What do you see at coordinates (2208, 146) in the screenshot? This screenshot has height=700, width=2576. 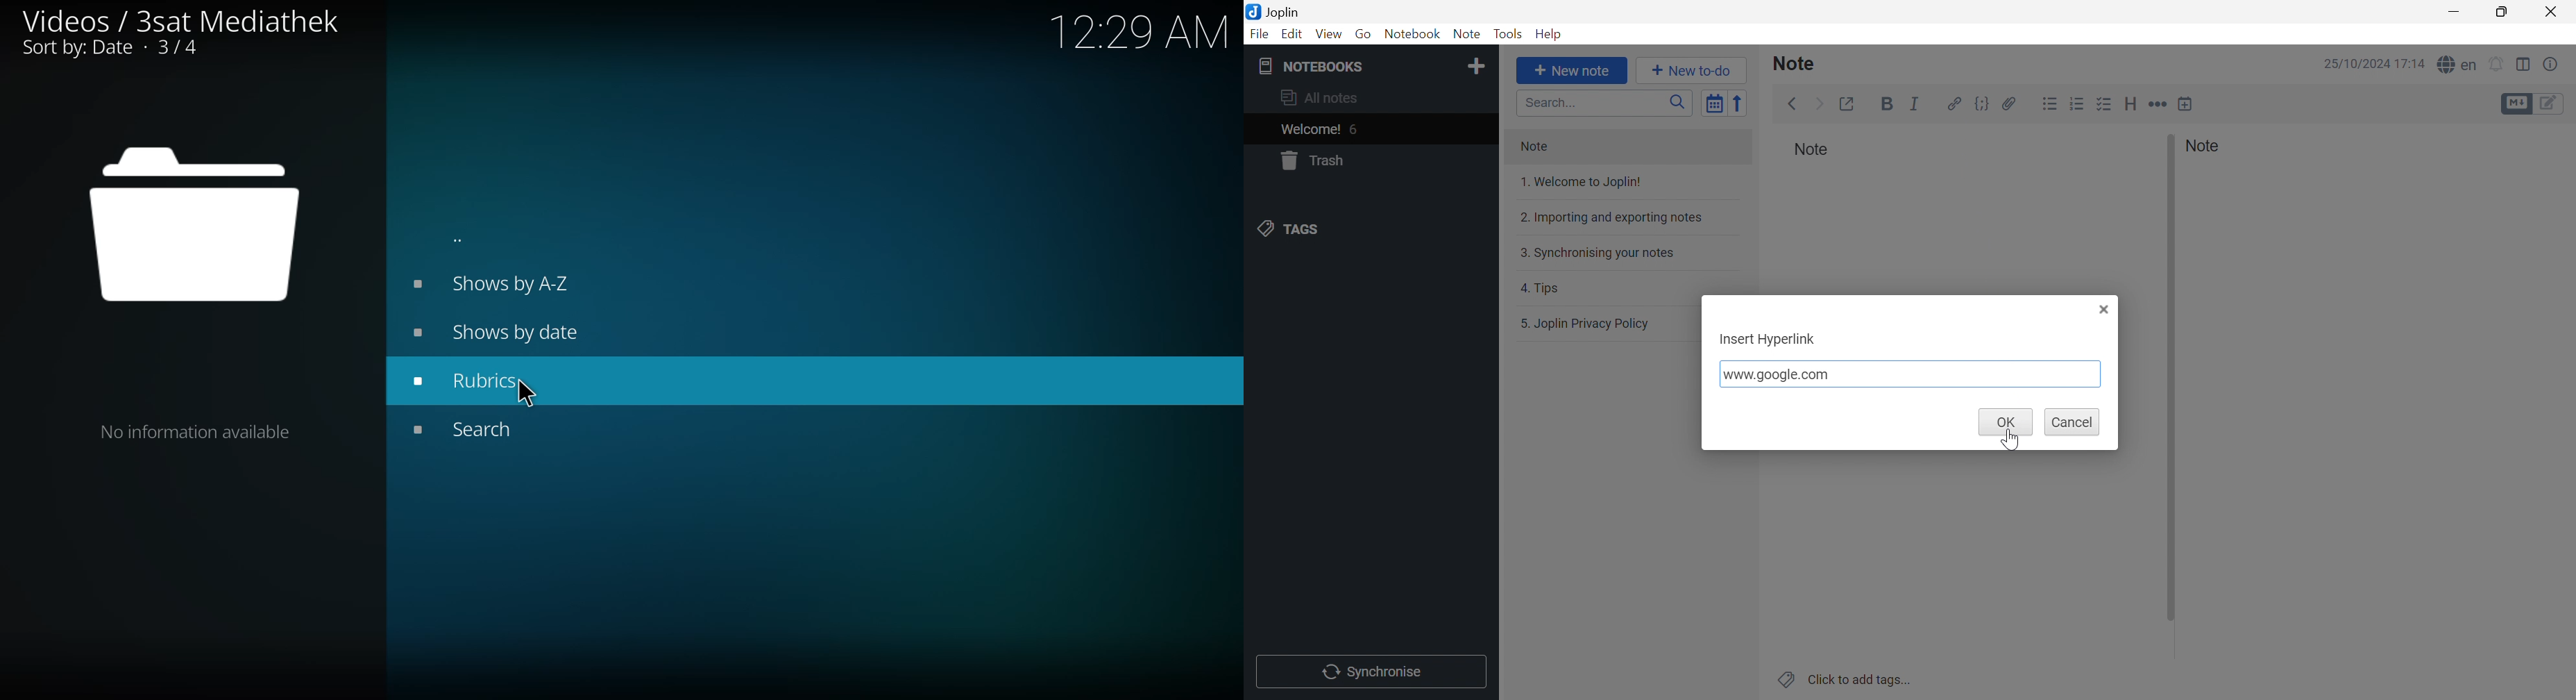 I see `Note` at bounding box center [2208, 146].